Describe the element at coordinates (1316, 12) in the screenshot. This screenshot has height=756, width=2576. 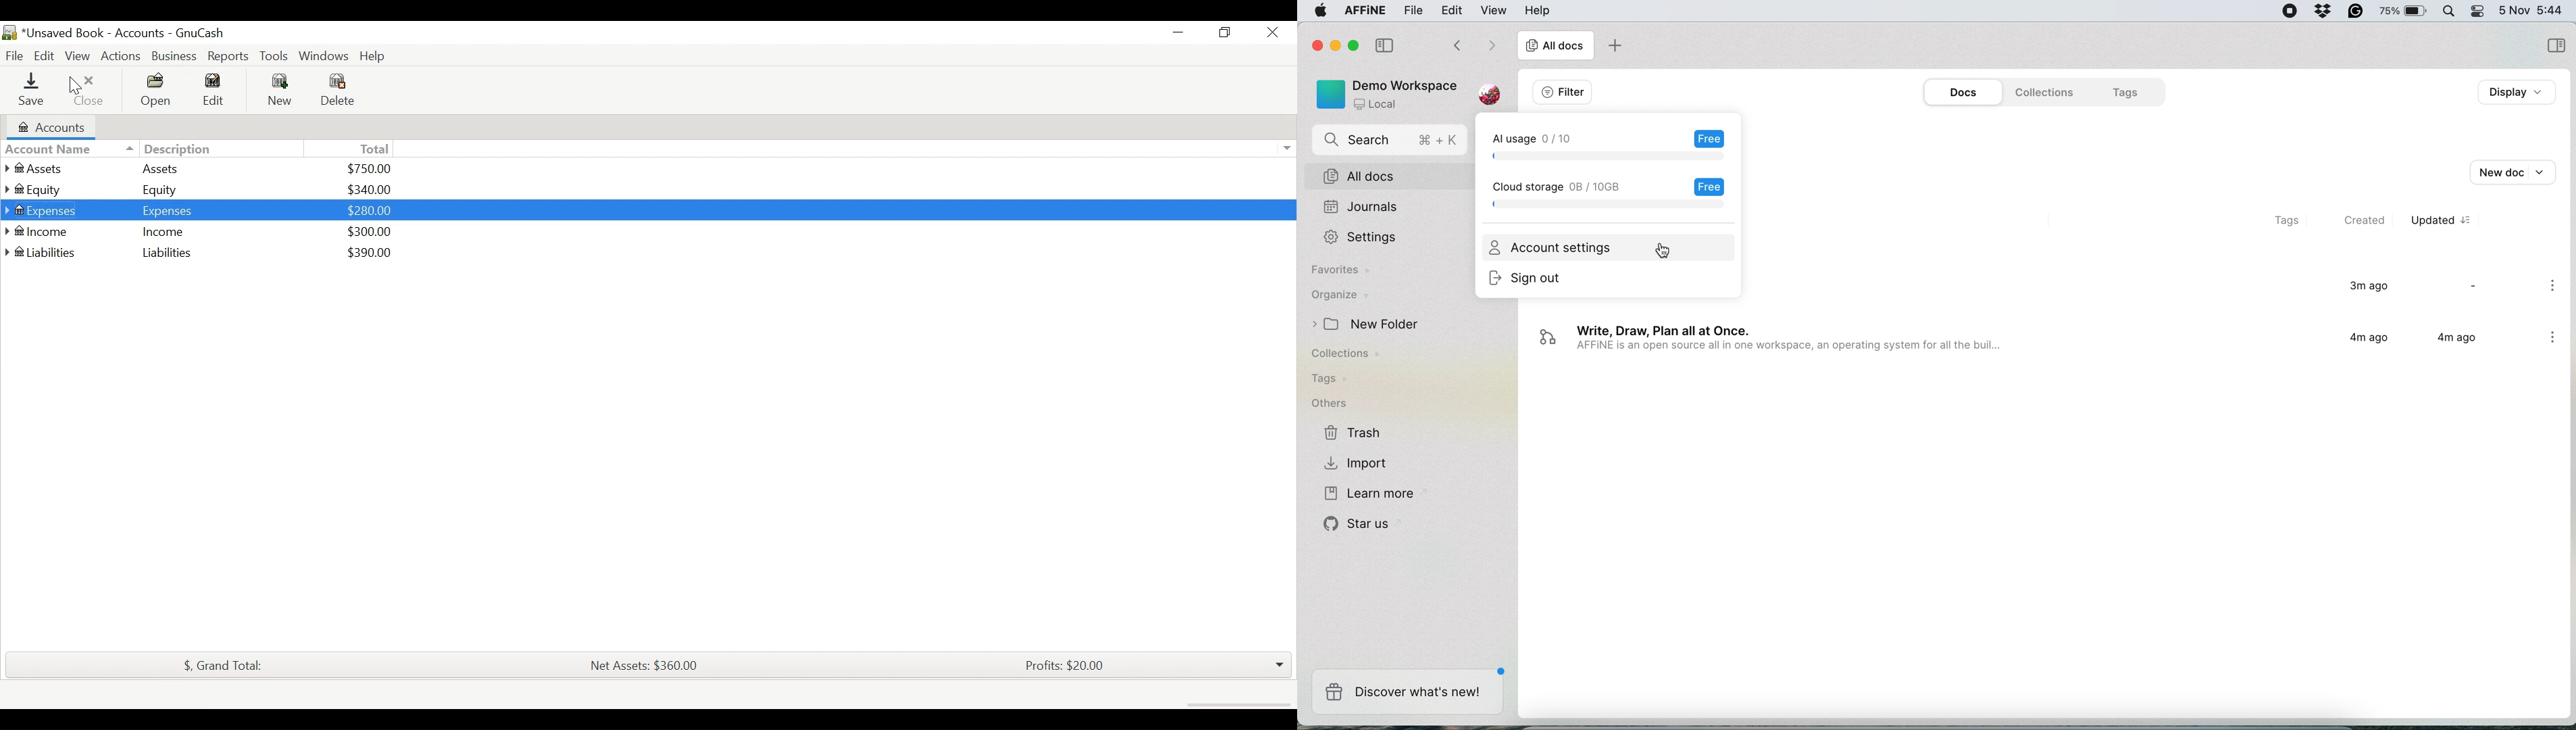
I see `system logo` at that location.